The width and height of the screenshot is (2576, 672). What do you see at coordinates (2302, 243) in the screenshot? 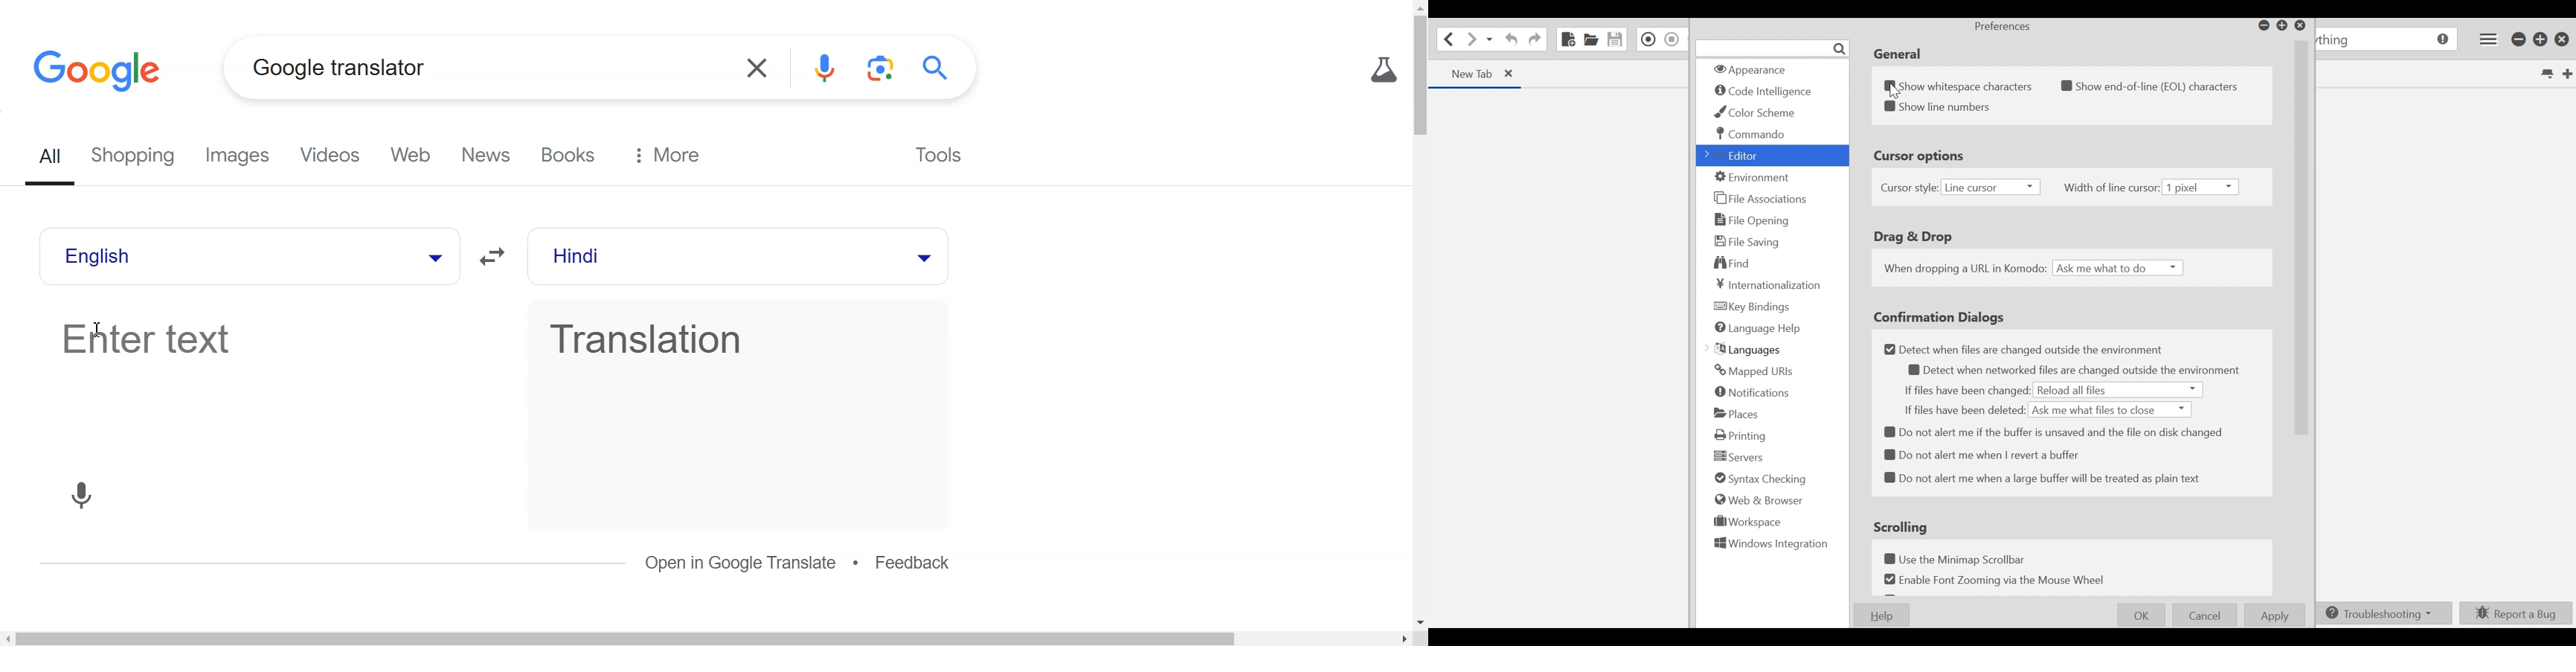
I see `vertical scrollbar` at bounding box center [2302, 243].